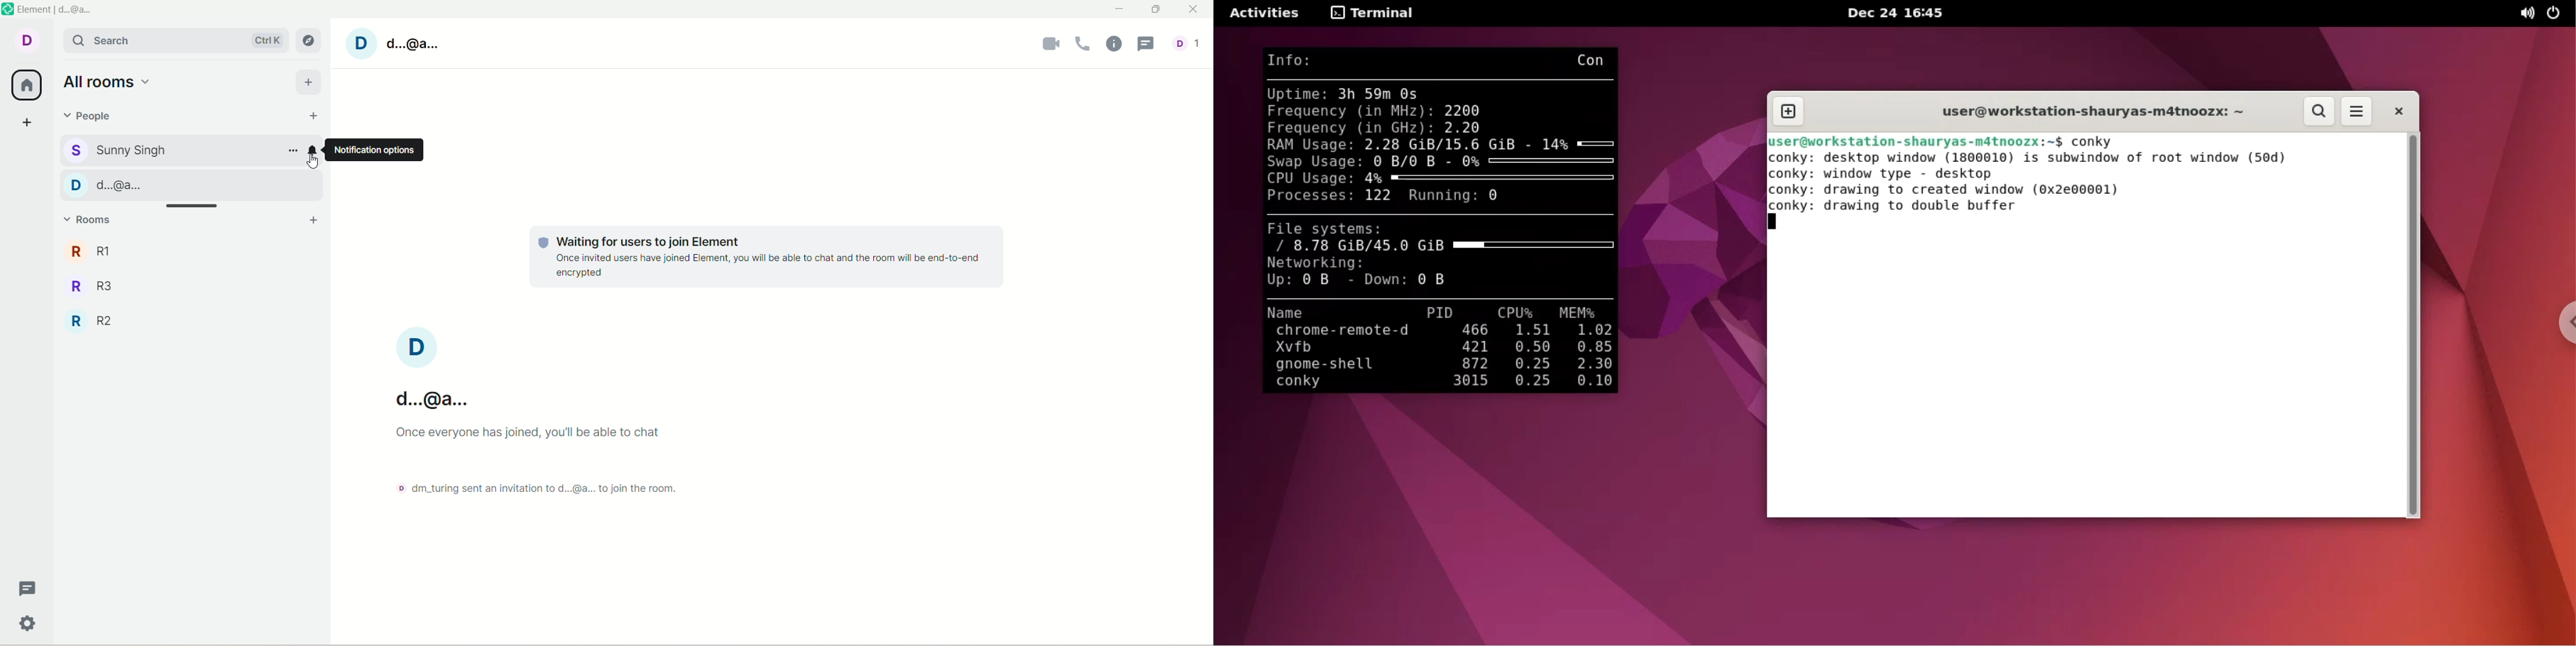  I want to click on explore rooms, so click(310, 40).